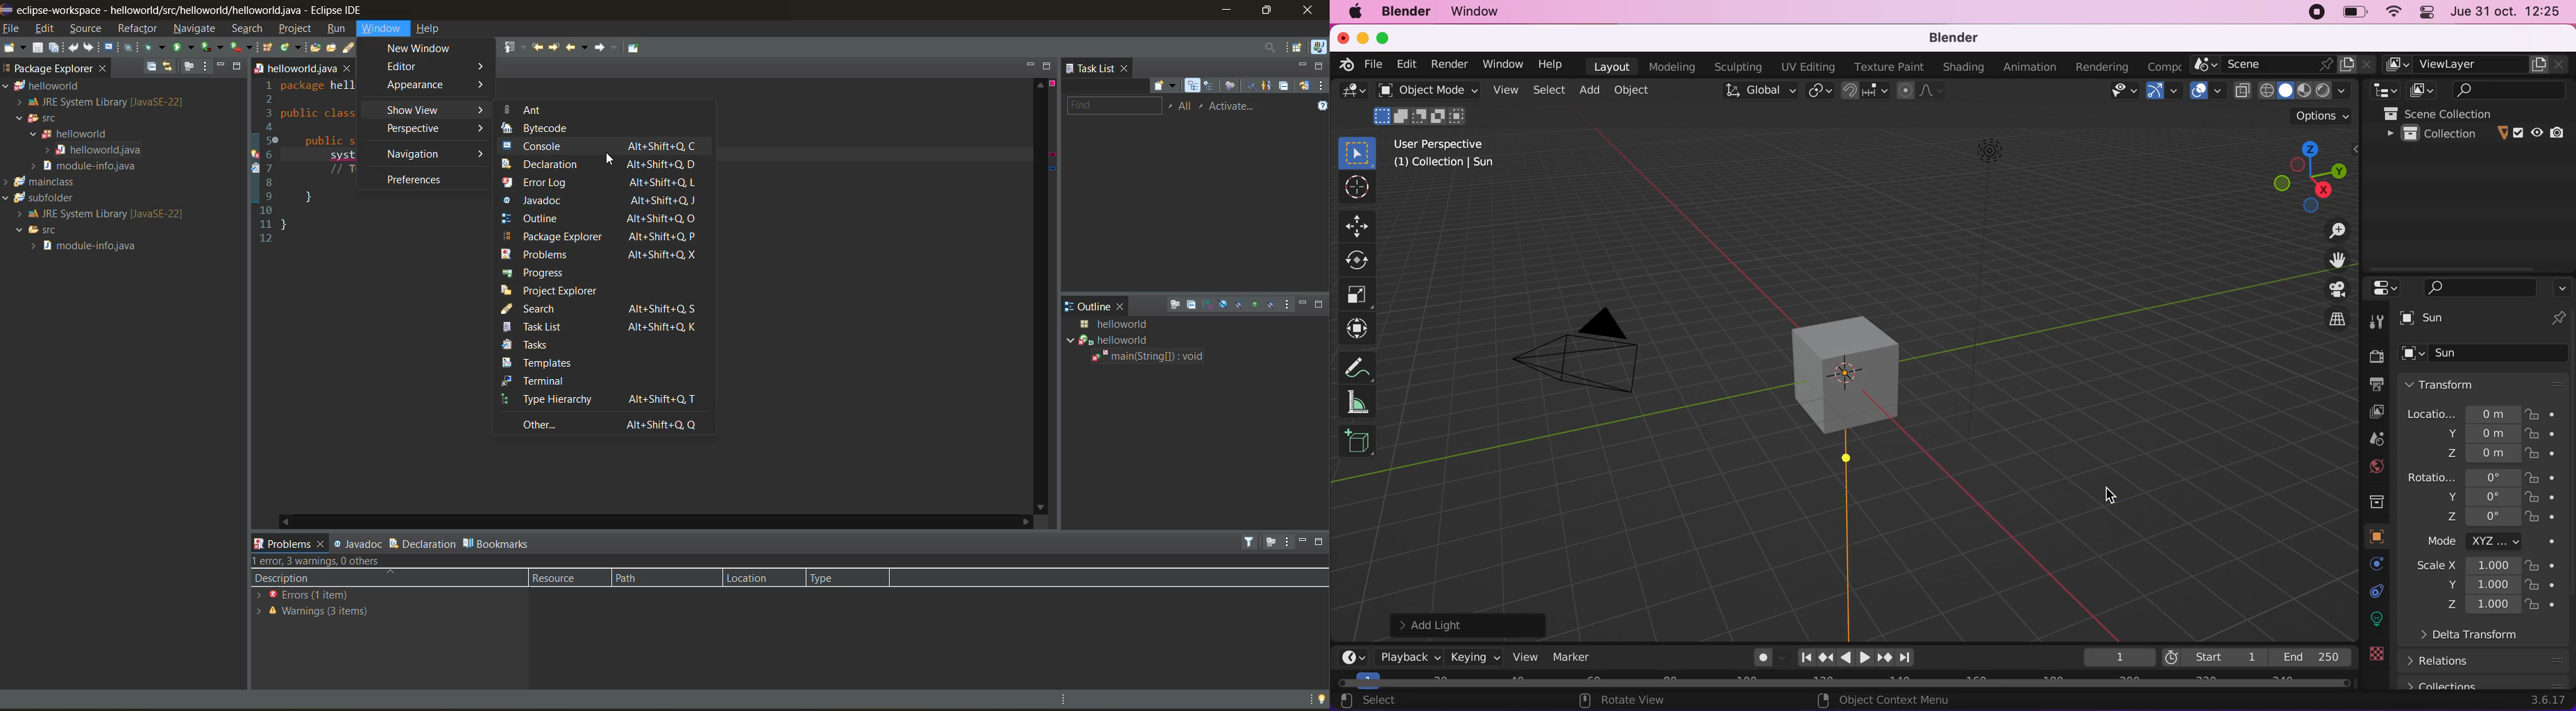  Describe the element at coordinates (46, 28) in the screenshot. I see `edit` at that location.